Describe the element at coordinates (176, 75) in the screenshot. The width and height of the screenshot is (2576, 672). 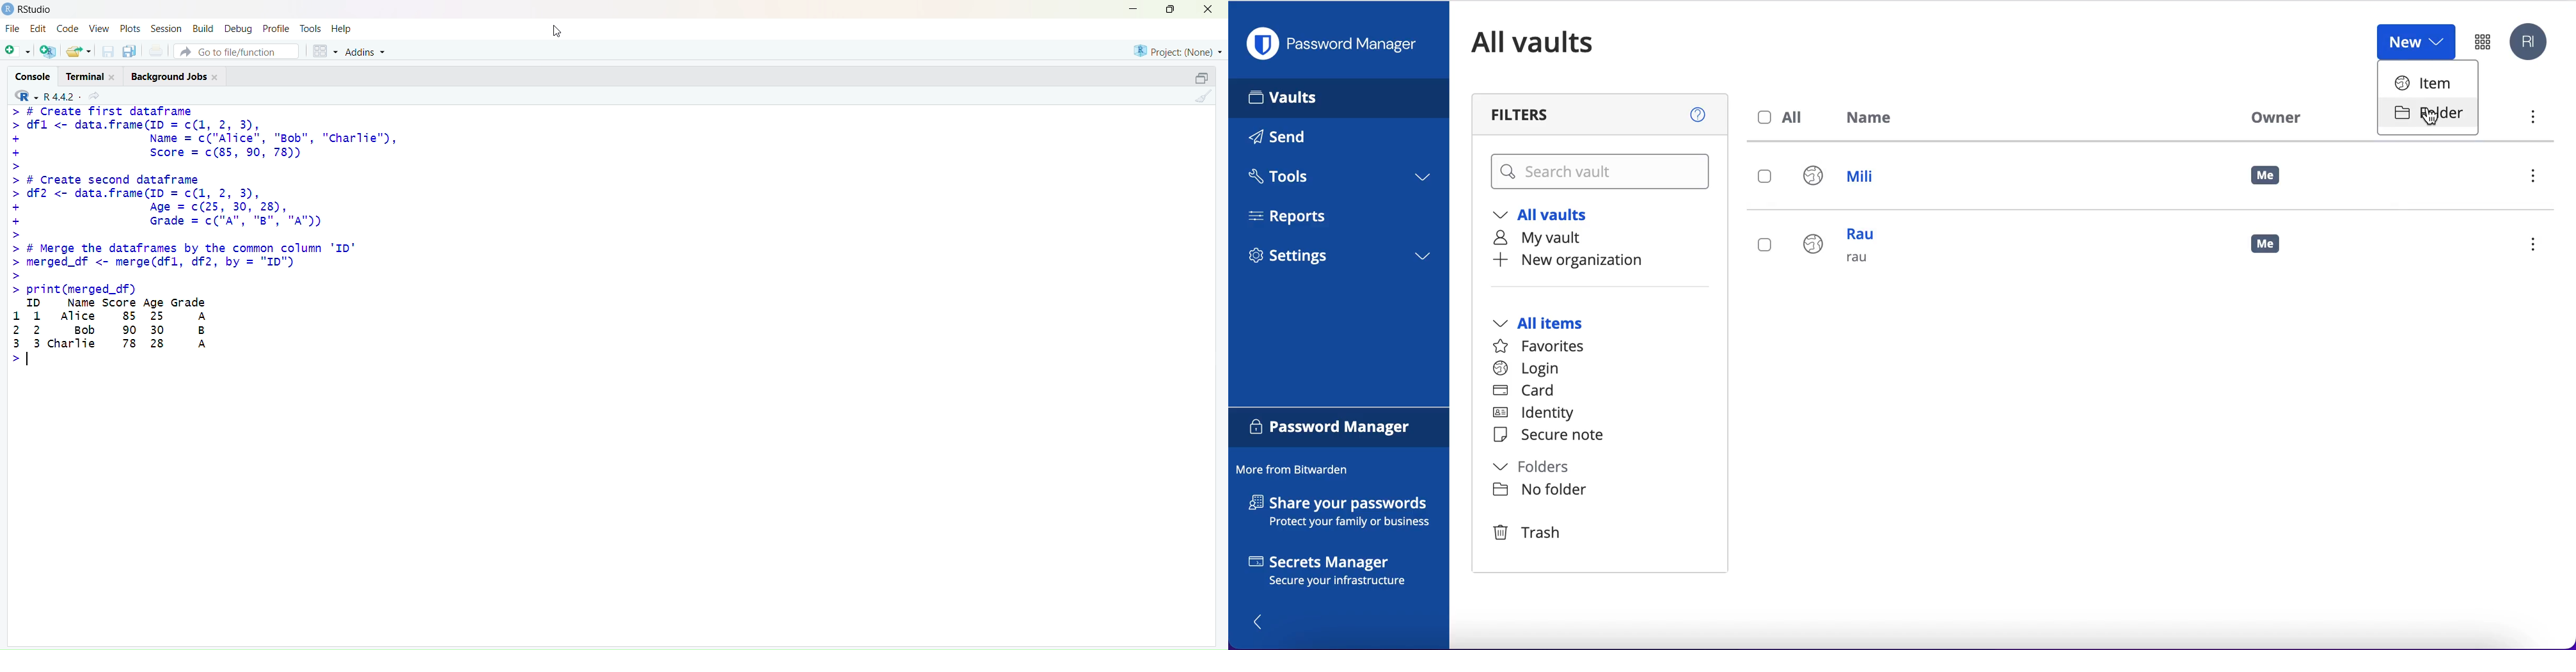
I see `Background Jobs` at that location.